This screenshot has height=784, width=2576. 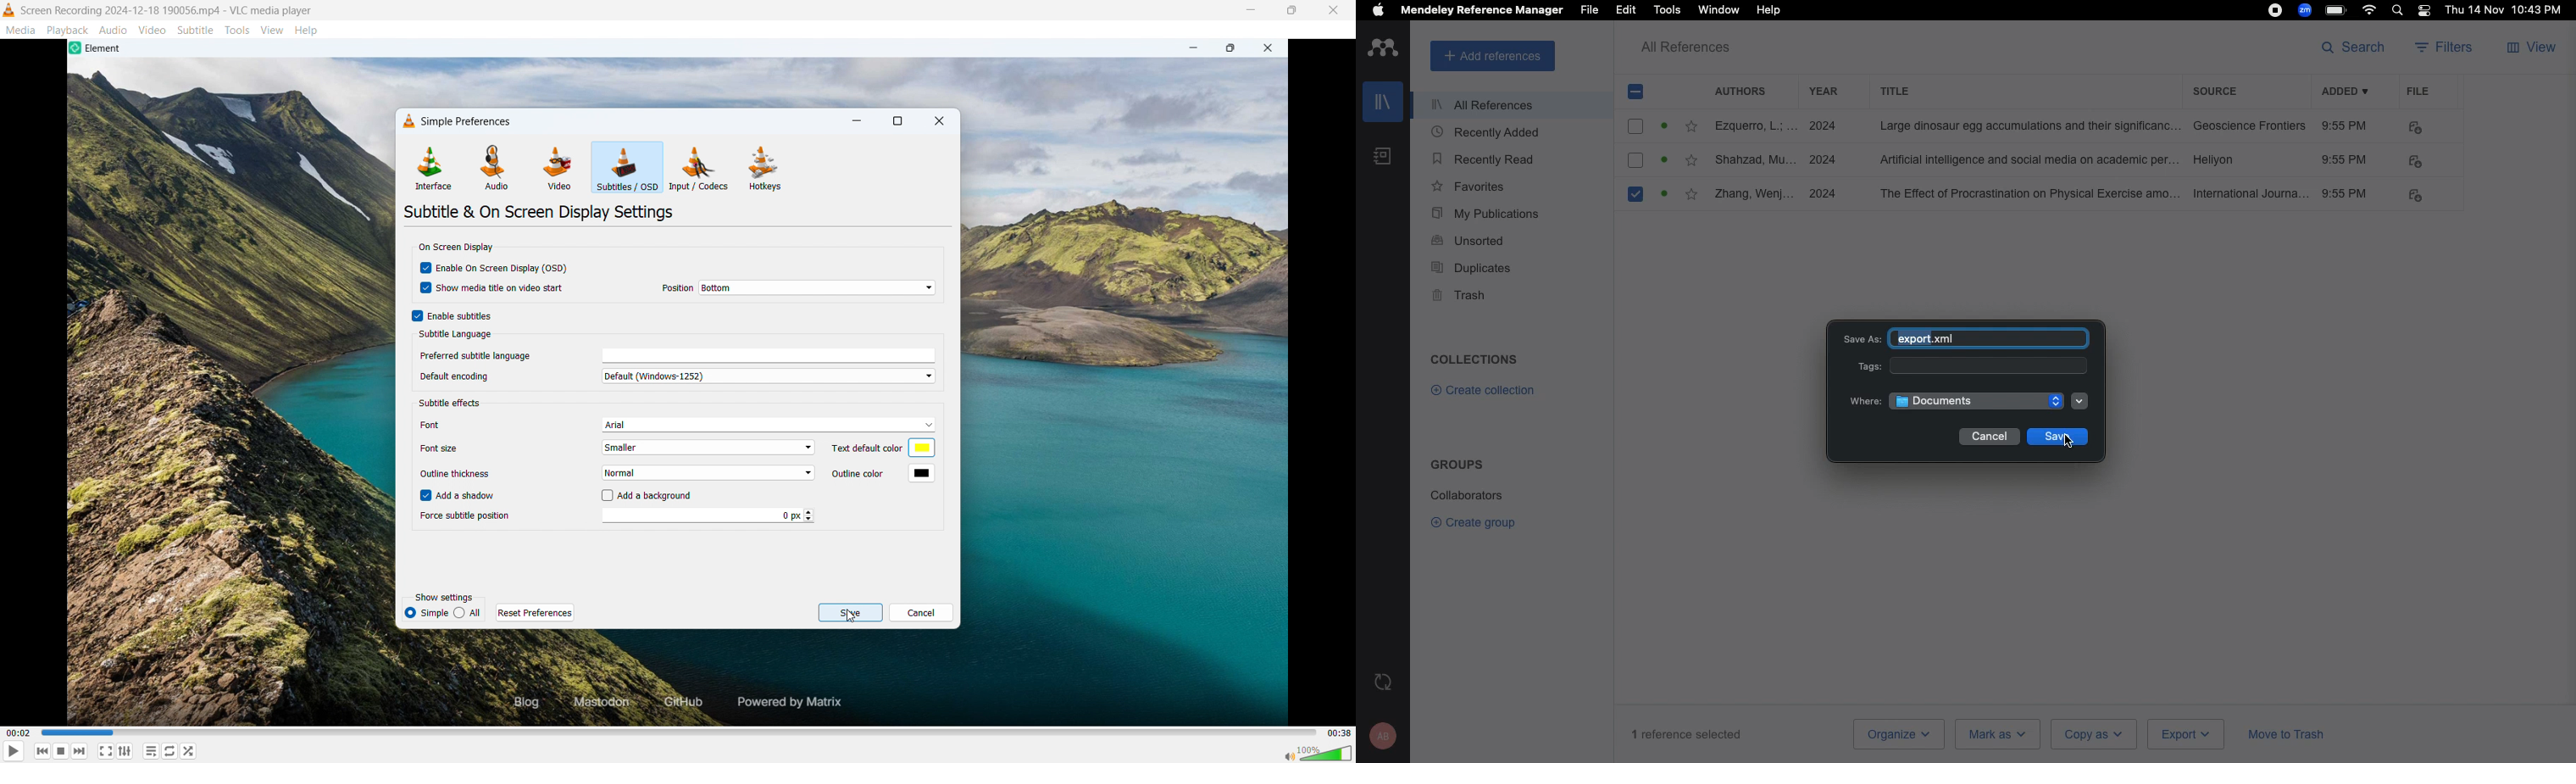 What do you see at coordinates (1249, 11) in the screenshot?
I see `minimise ` at bounding box center [1249, 11].